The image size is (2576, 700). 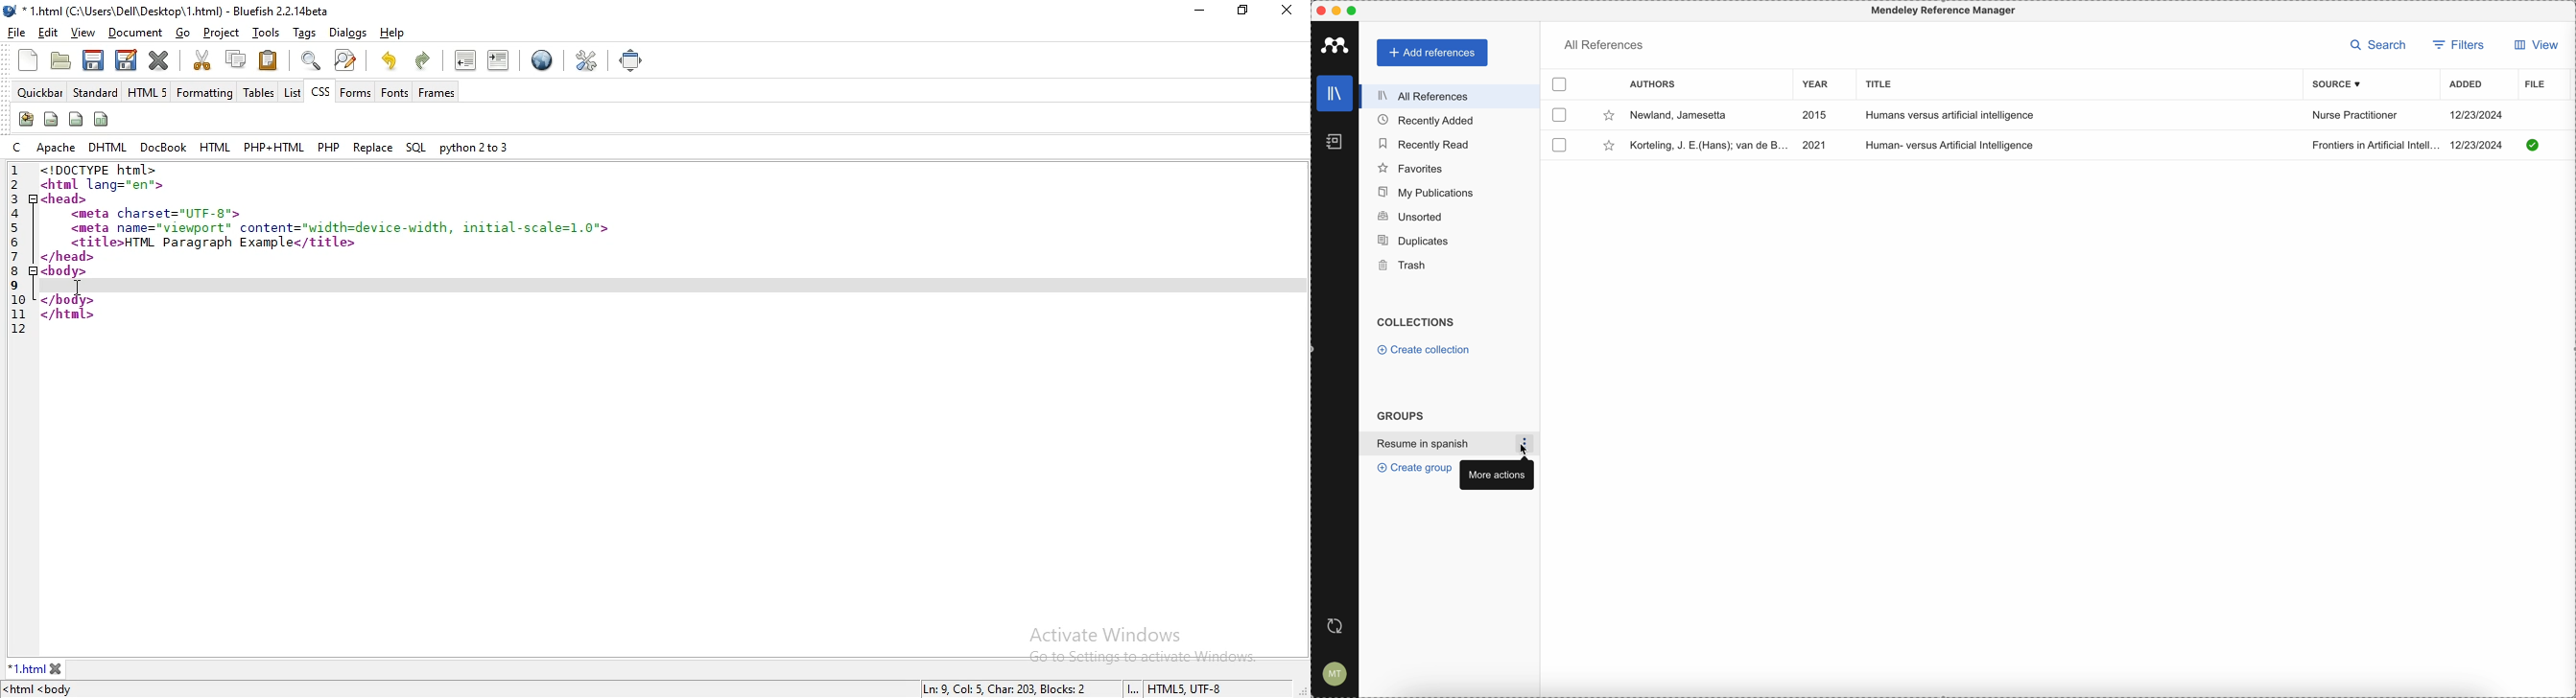 I want to click on copy, so click(x=234, y=58).